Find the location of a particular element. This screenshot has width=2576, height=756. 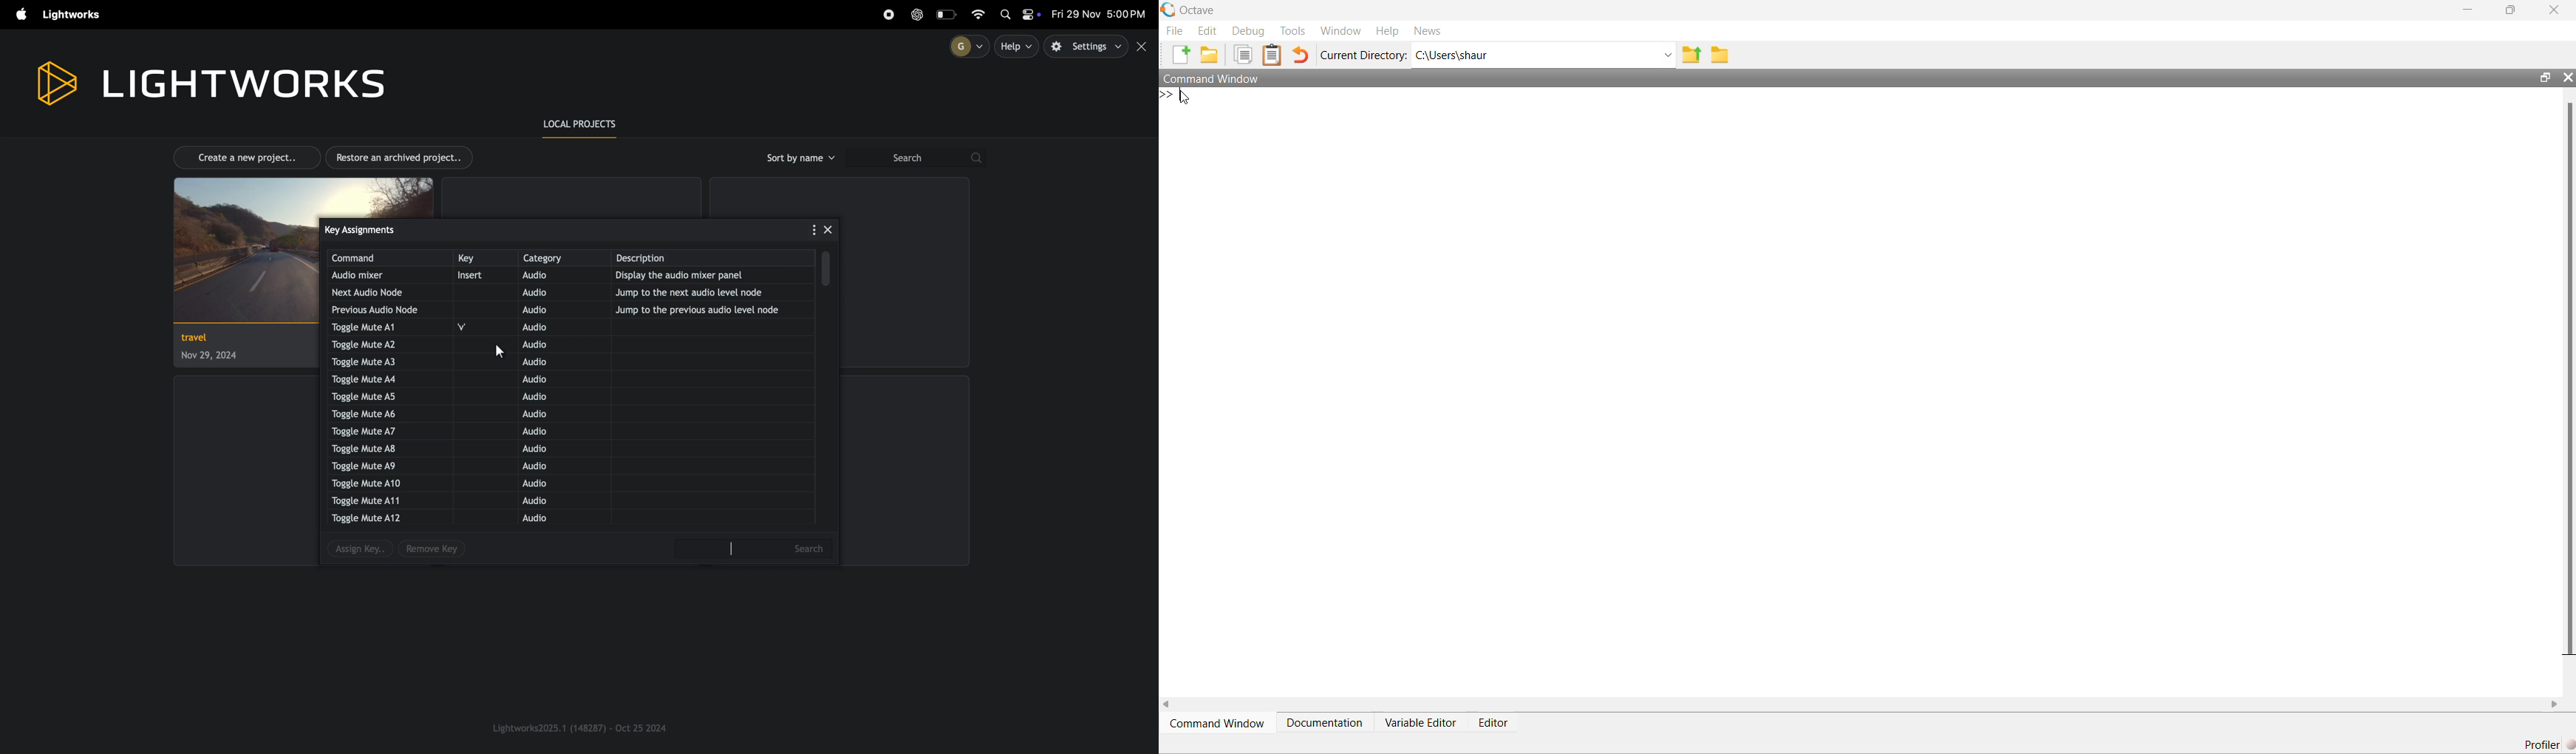

audio is located at coordinates (542, 432).